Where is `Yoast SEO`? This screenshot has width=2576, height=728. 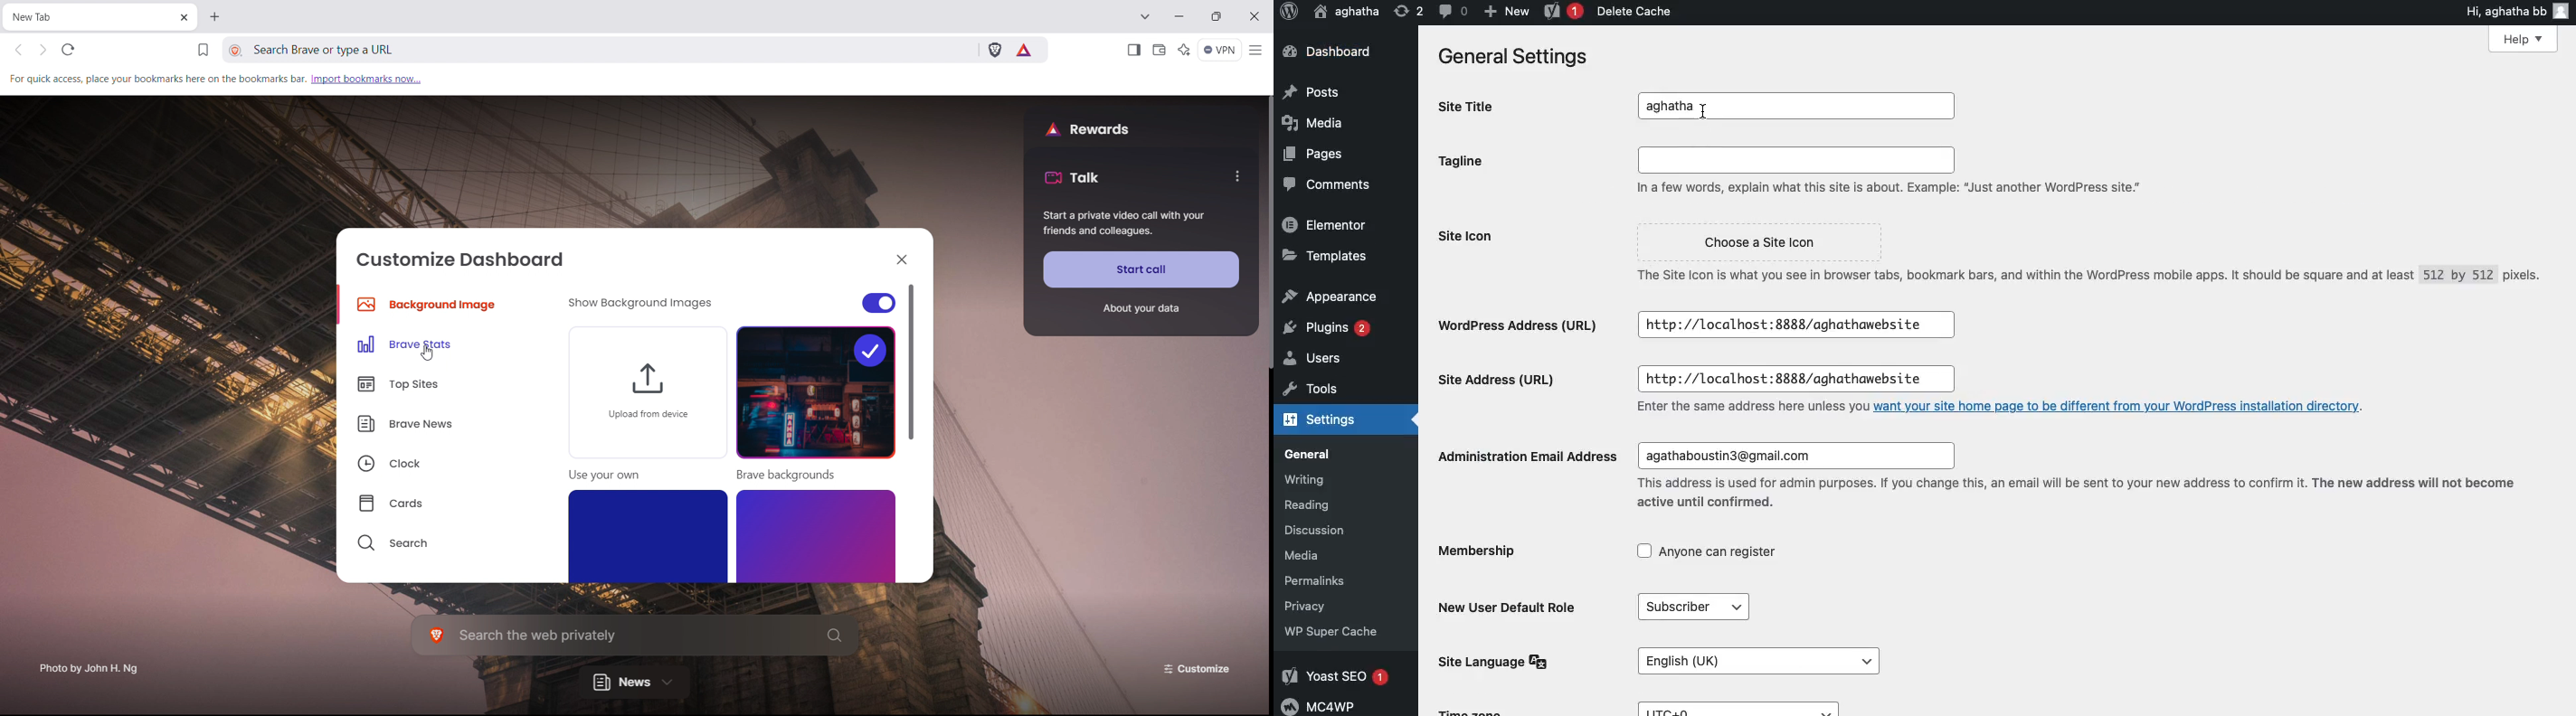 Yoast SEO is located at coordinates (1336, 676).